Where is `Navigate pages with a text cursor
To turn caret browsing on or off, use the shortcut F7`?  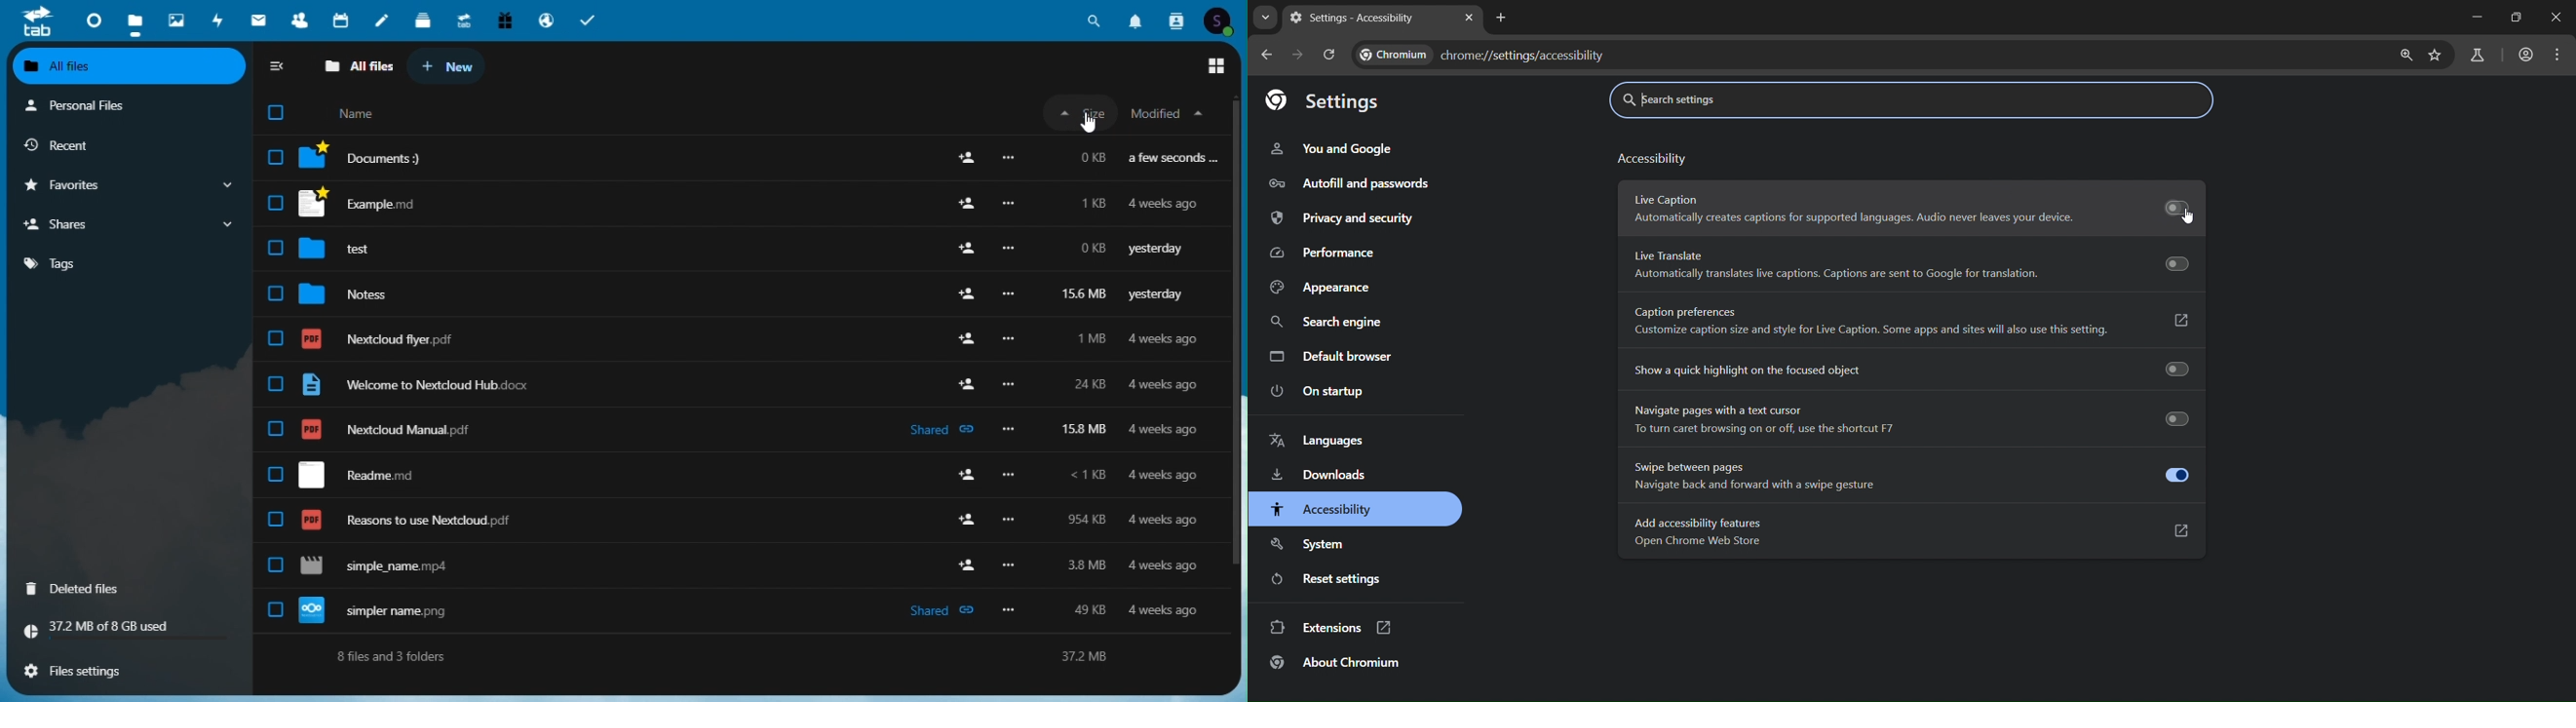 Navigate pages with a text cursor
To turn caret browsing on or off, use the shortcut F7 is located at coordinates (1912, 419).